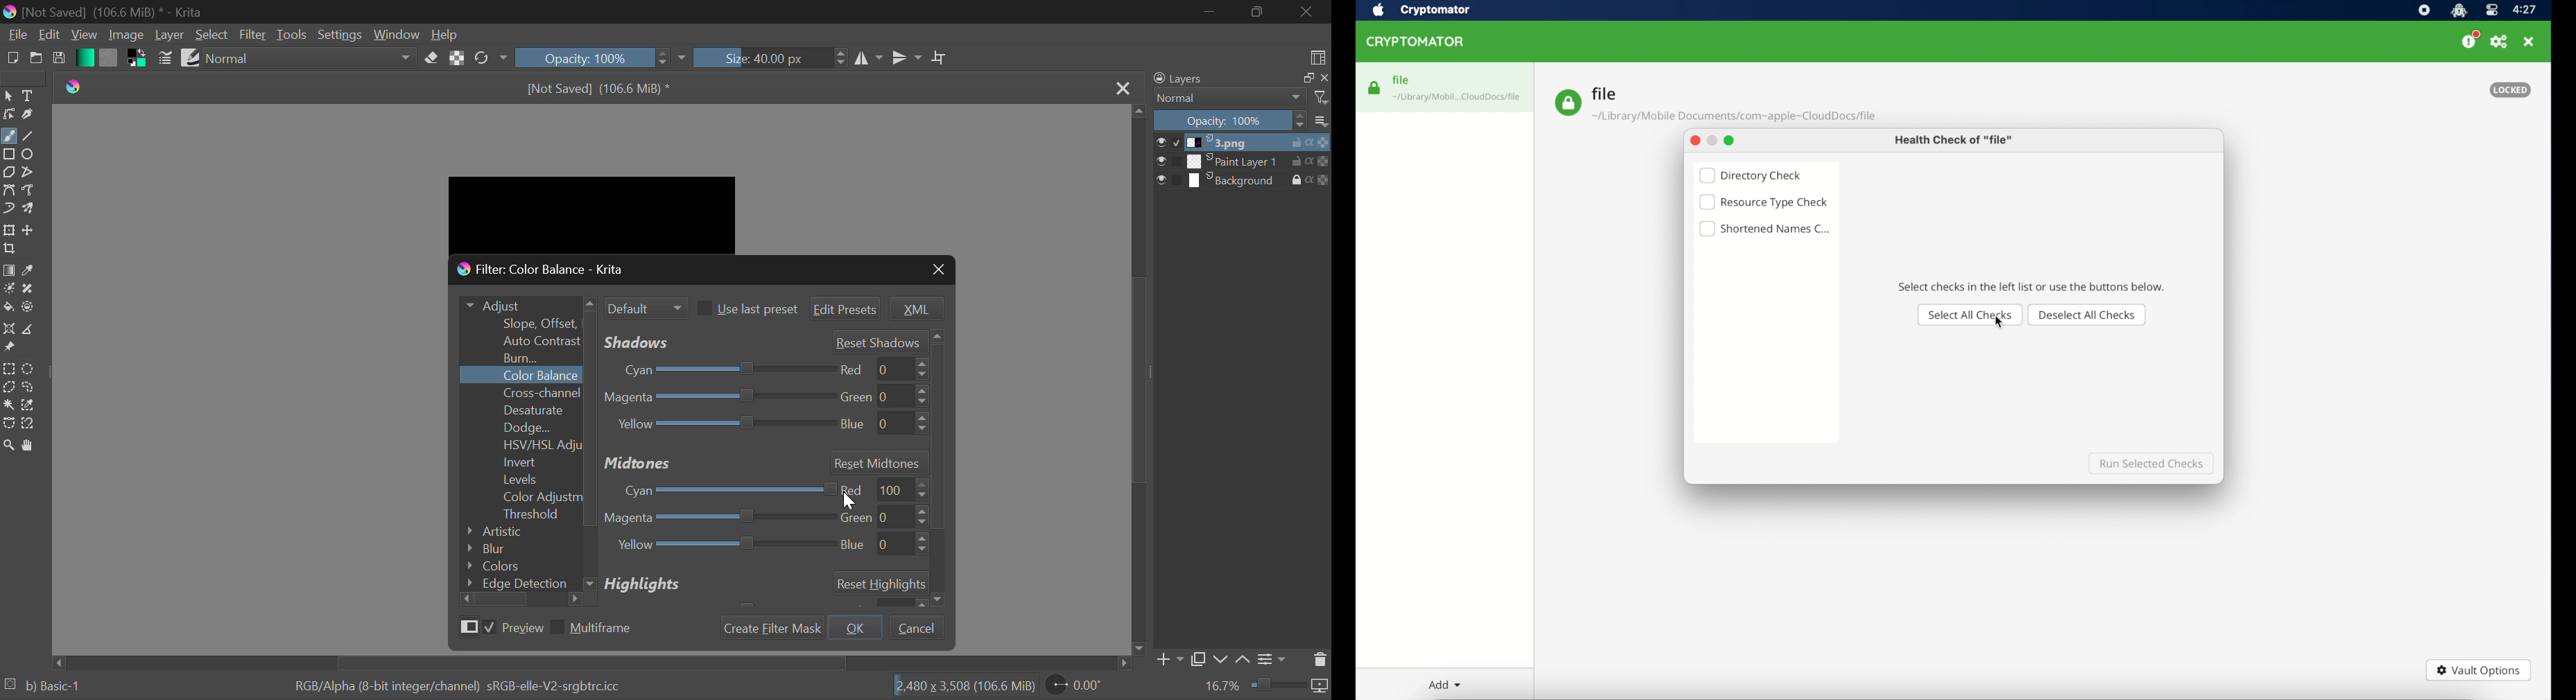 This screenshot has width=2576, height=700. Describe the element at coordinates (537, 341) in the screenshot. I see `Auto Contrast` at that location.